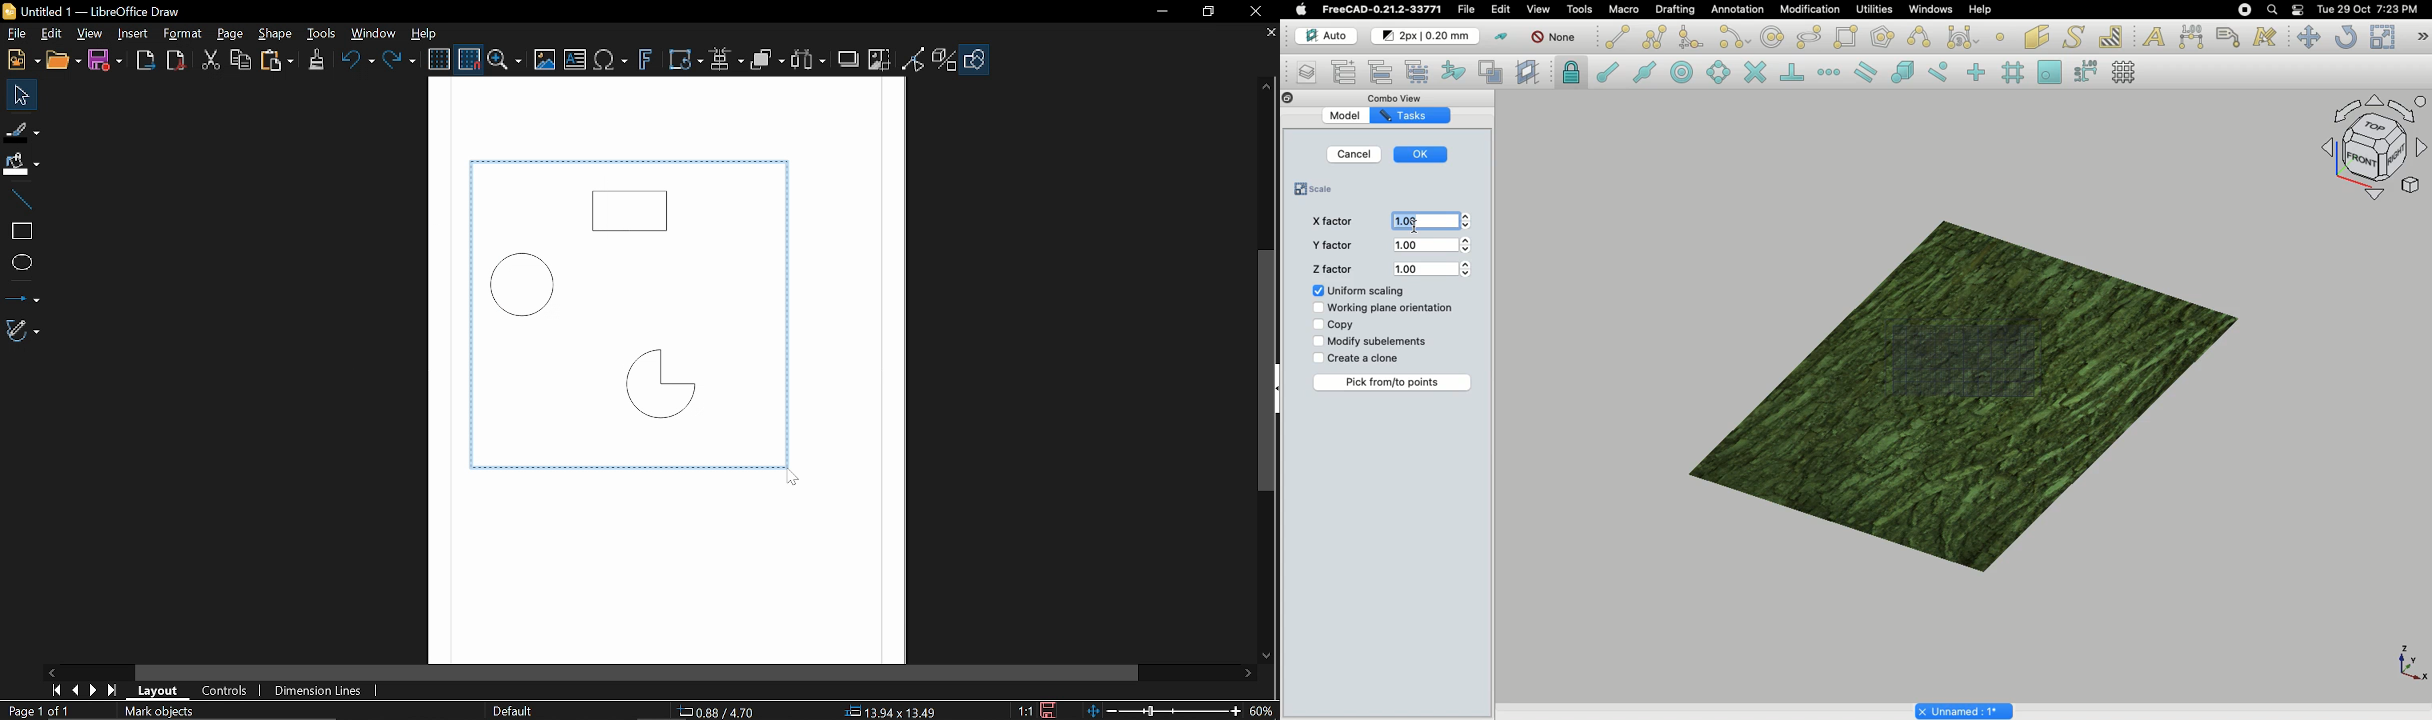  I want to click on Shadow, so click(849, 59).